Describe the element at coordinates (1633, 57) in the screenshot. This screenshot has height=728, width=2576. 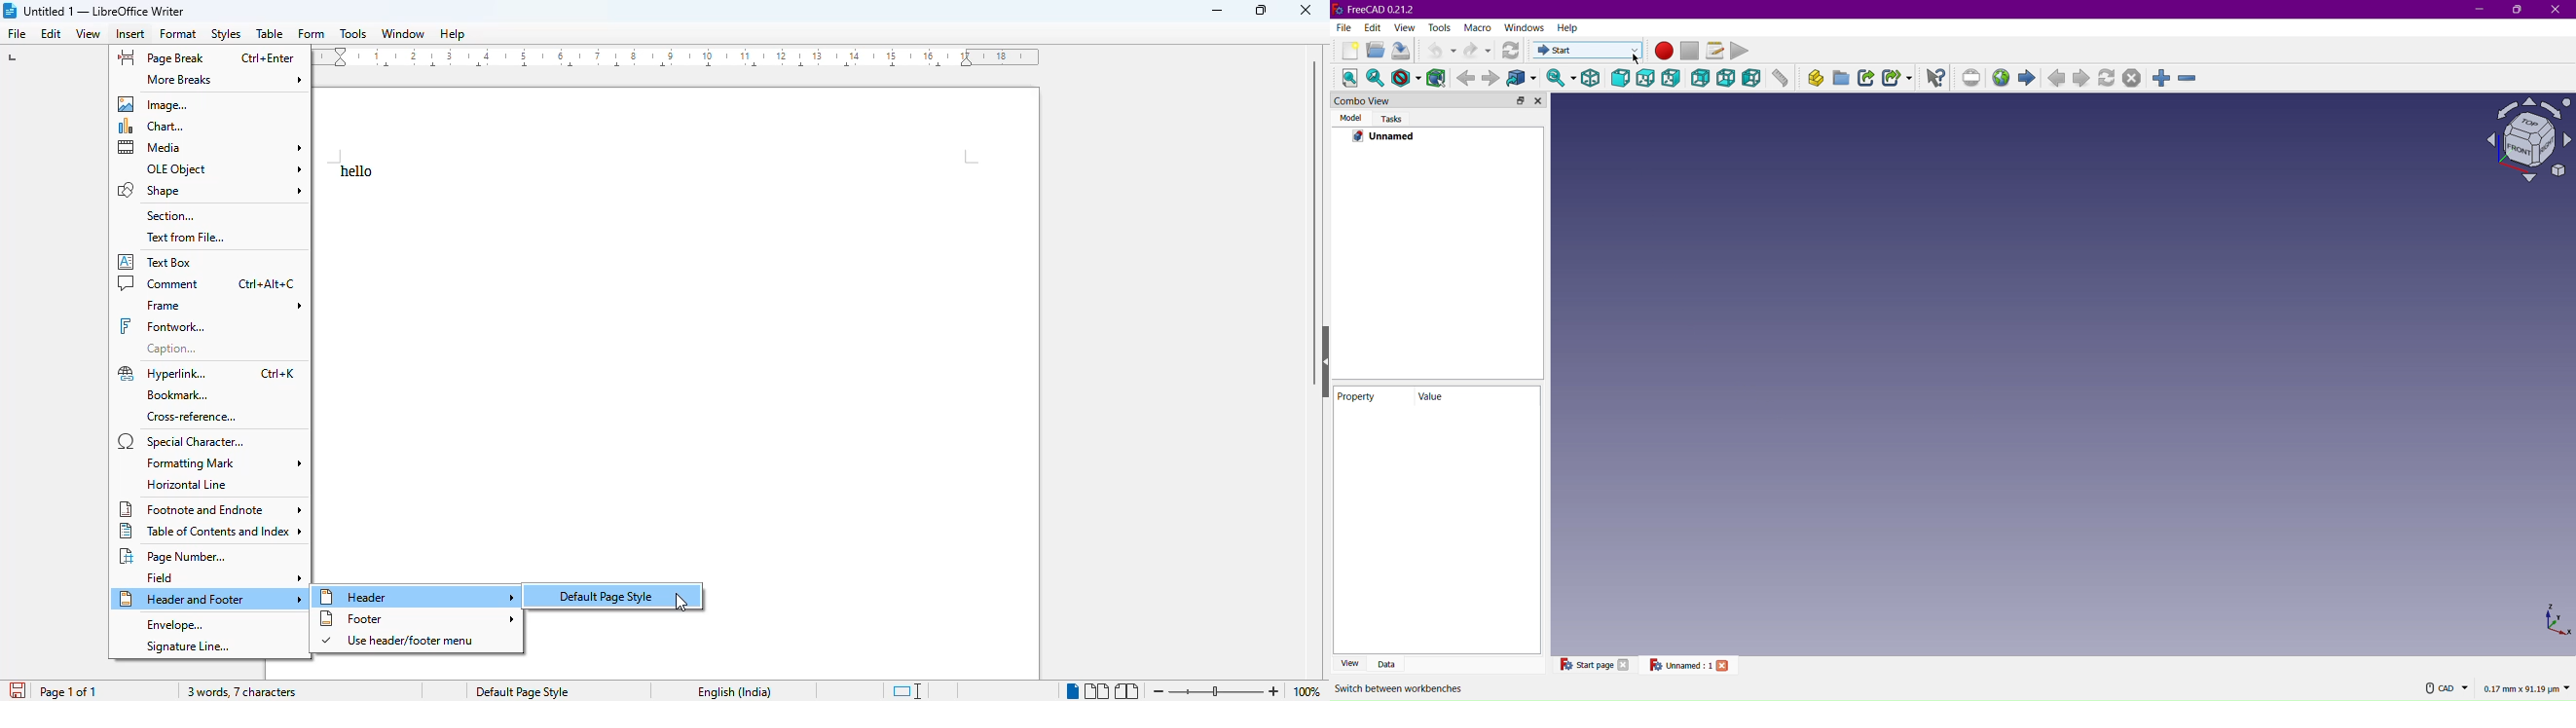
I see `Cursor at Start` at that location.